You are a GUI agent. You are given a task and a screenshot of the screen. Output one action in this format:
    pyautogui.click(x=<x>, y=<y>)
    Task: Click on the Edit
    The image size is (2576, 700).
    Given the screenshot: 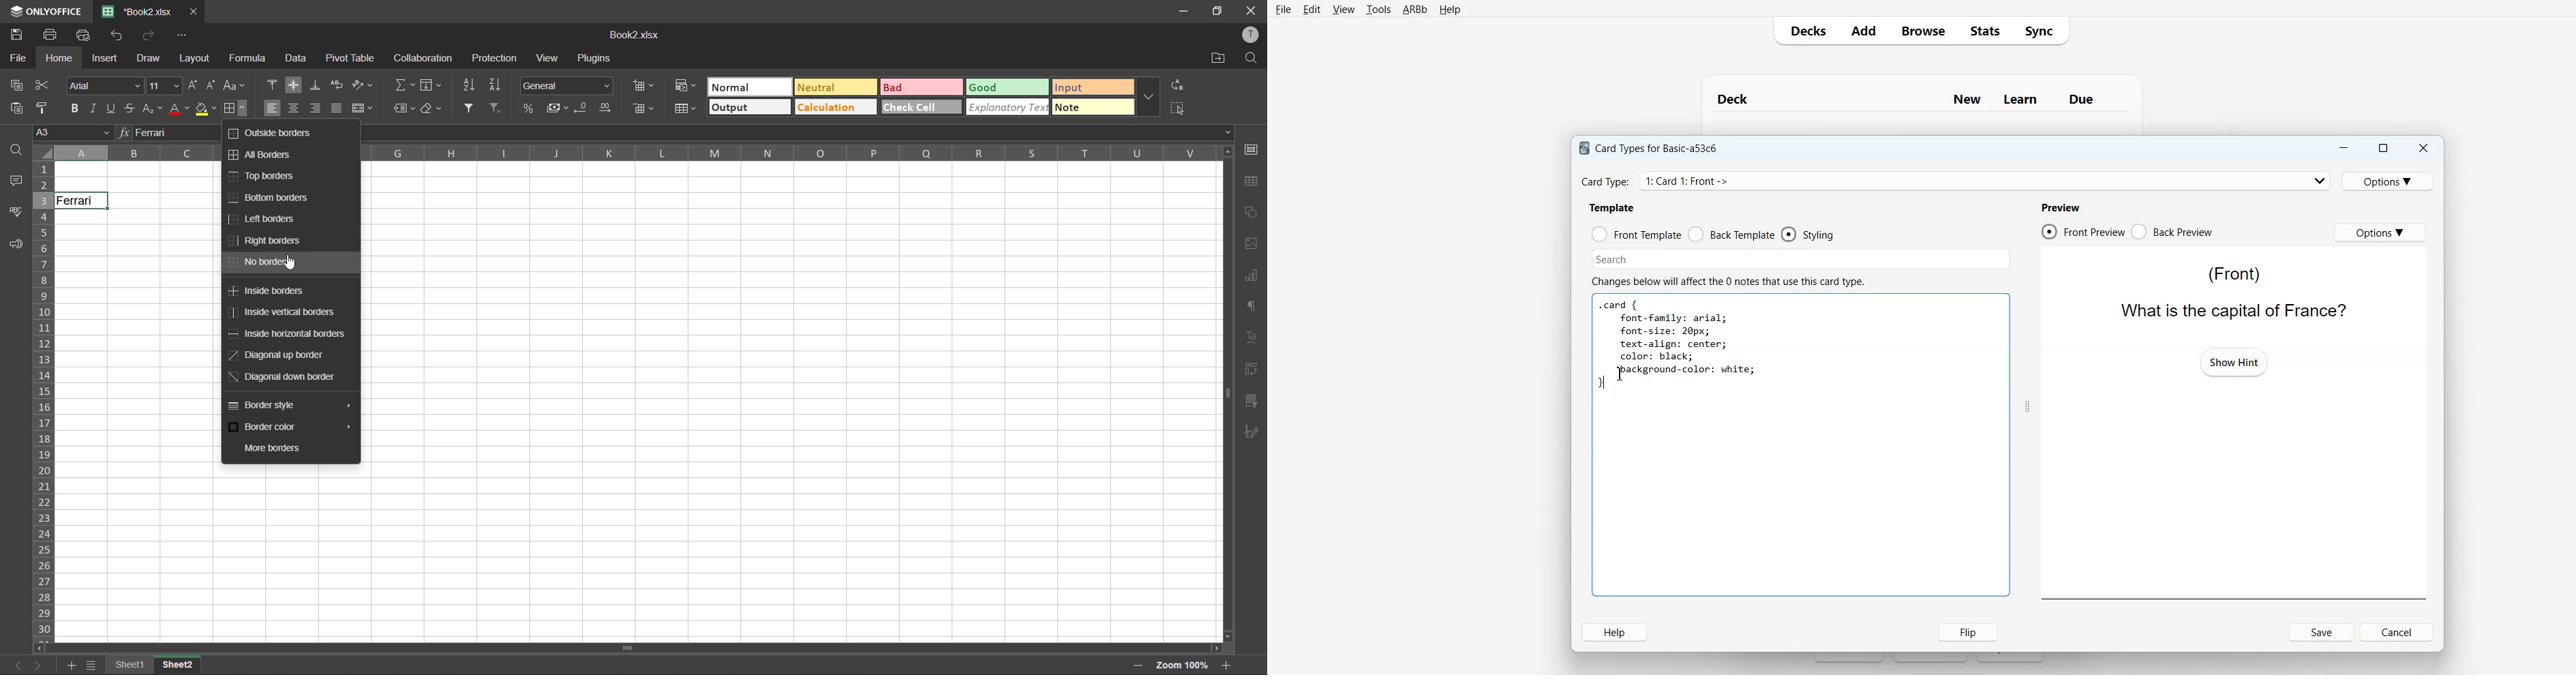 What is the action you would take?
    pyautogui.click(x=1312, y=10)
    